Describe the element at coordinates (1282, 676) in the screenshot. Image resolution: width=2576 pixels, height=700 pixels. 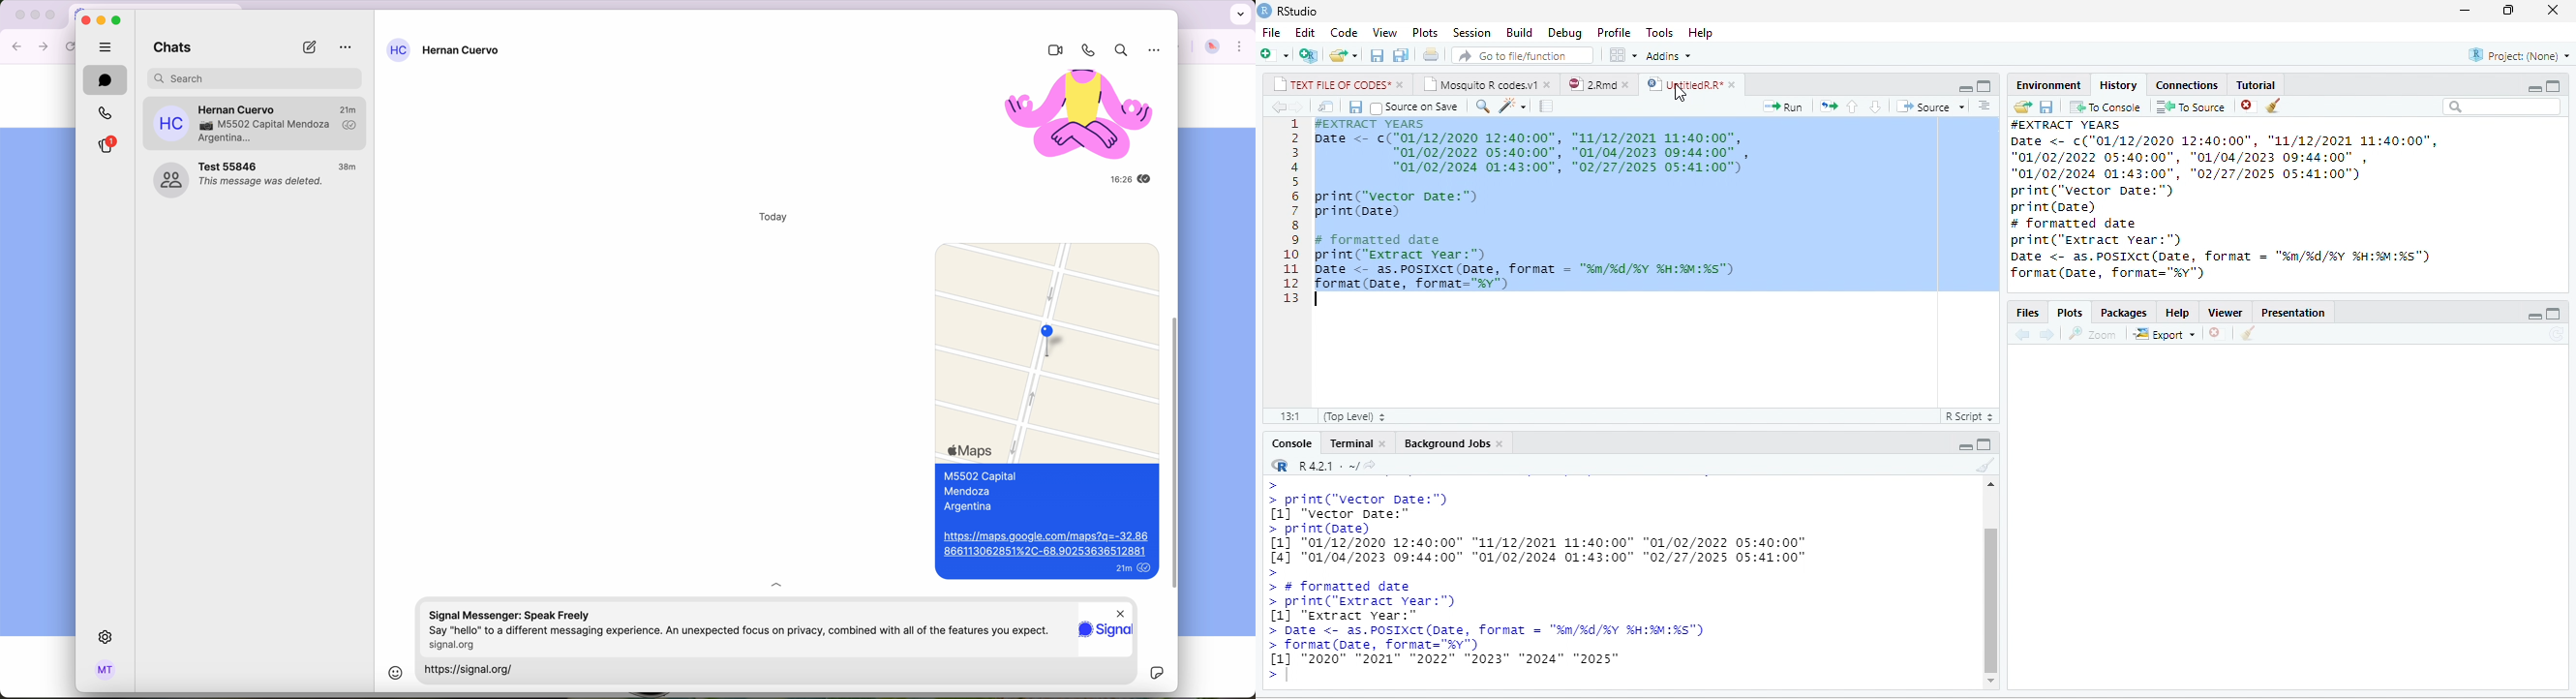
I see `>` at that location.